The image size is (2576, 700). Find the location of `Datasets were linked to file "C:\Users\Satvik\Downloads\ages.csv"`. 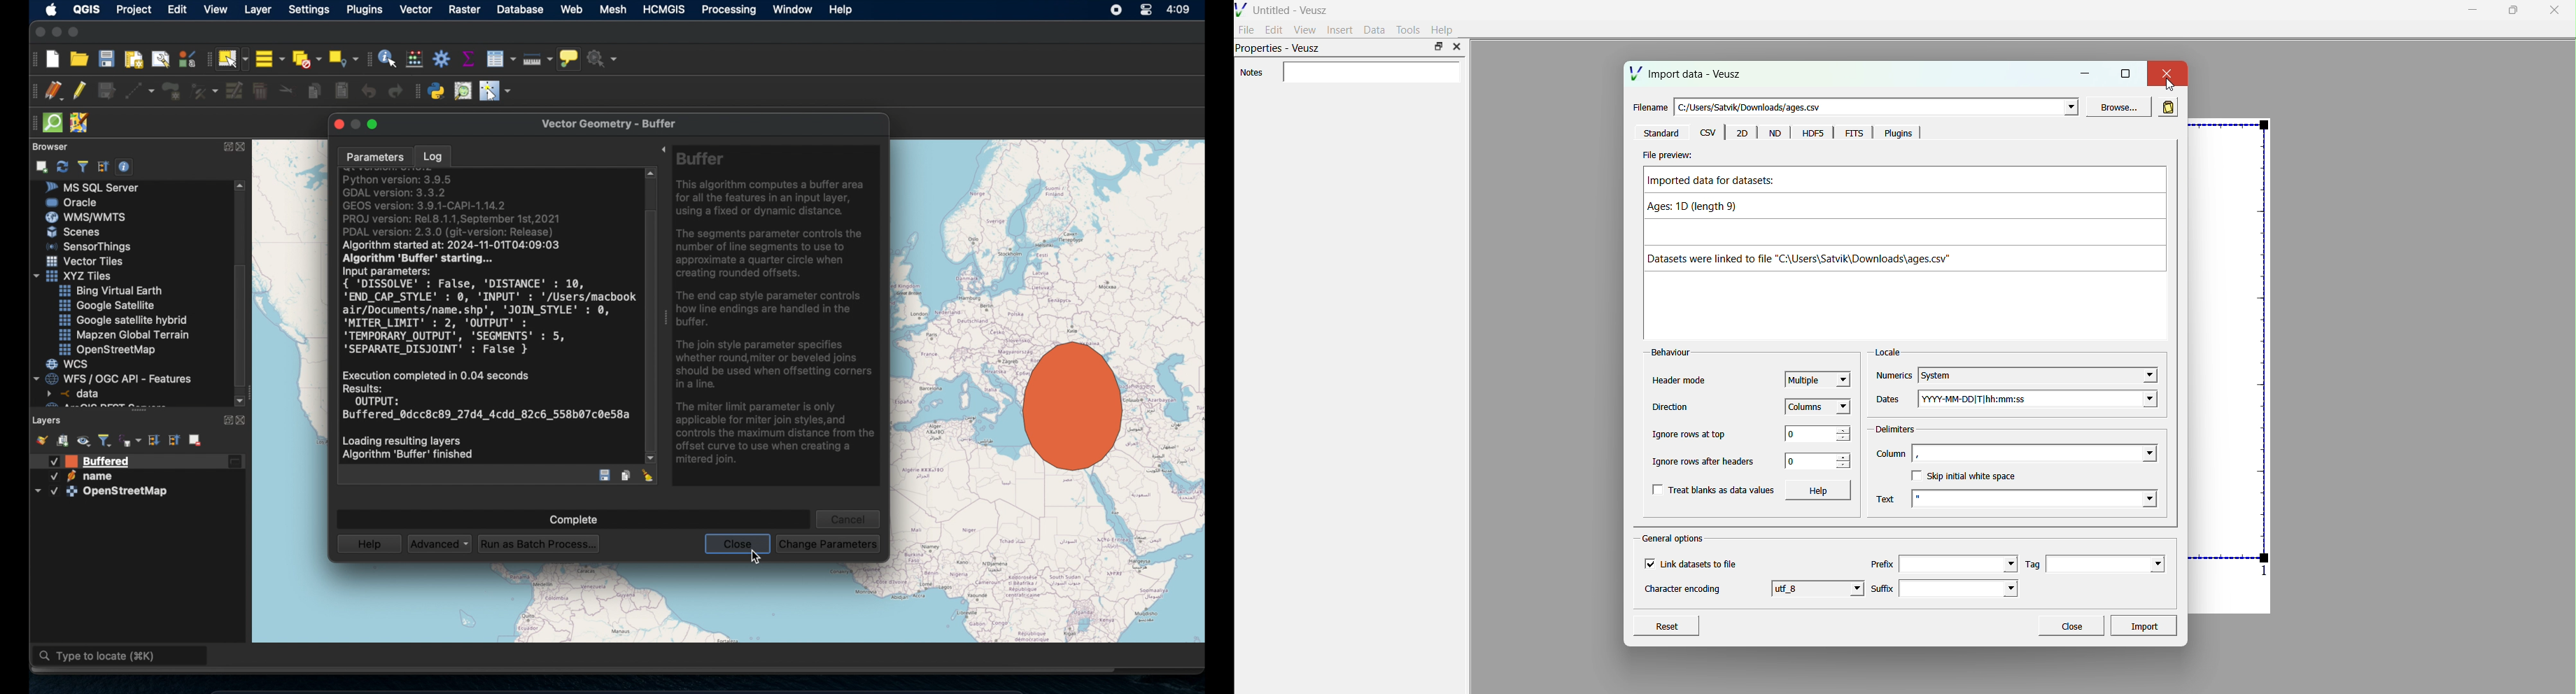

Datasets were linked to file "C:\Users\Satvik\Downloads\ages.csv" is located at coordinates (1817, 259).